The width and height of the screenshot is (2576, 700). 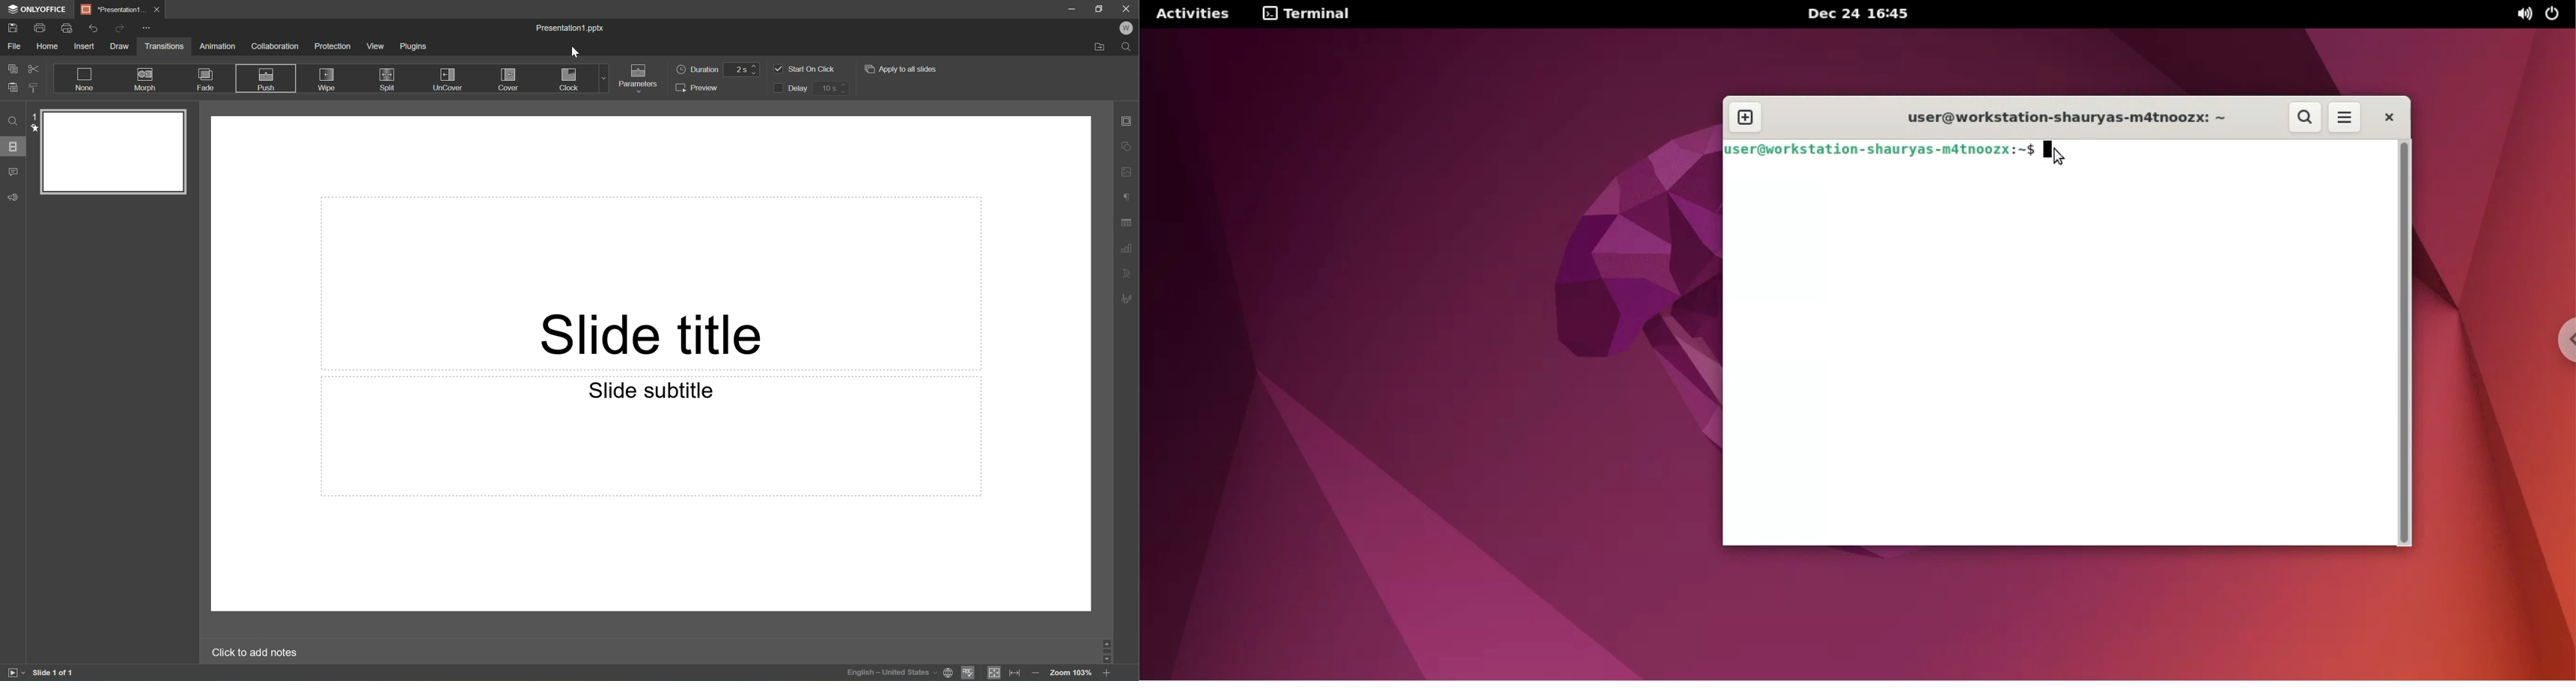 I want to click on Zoom 103%, so click(x=1069, y=674).